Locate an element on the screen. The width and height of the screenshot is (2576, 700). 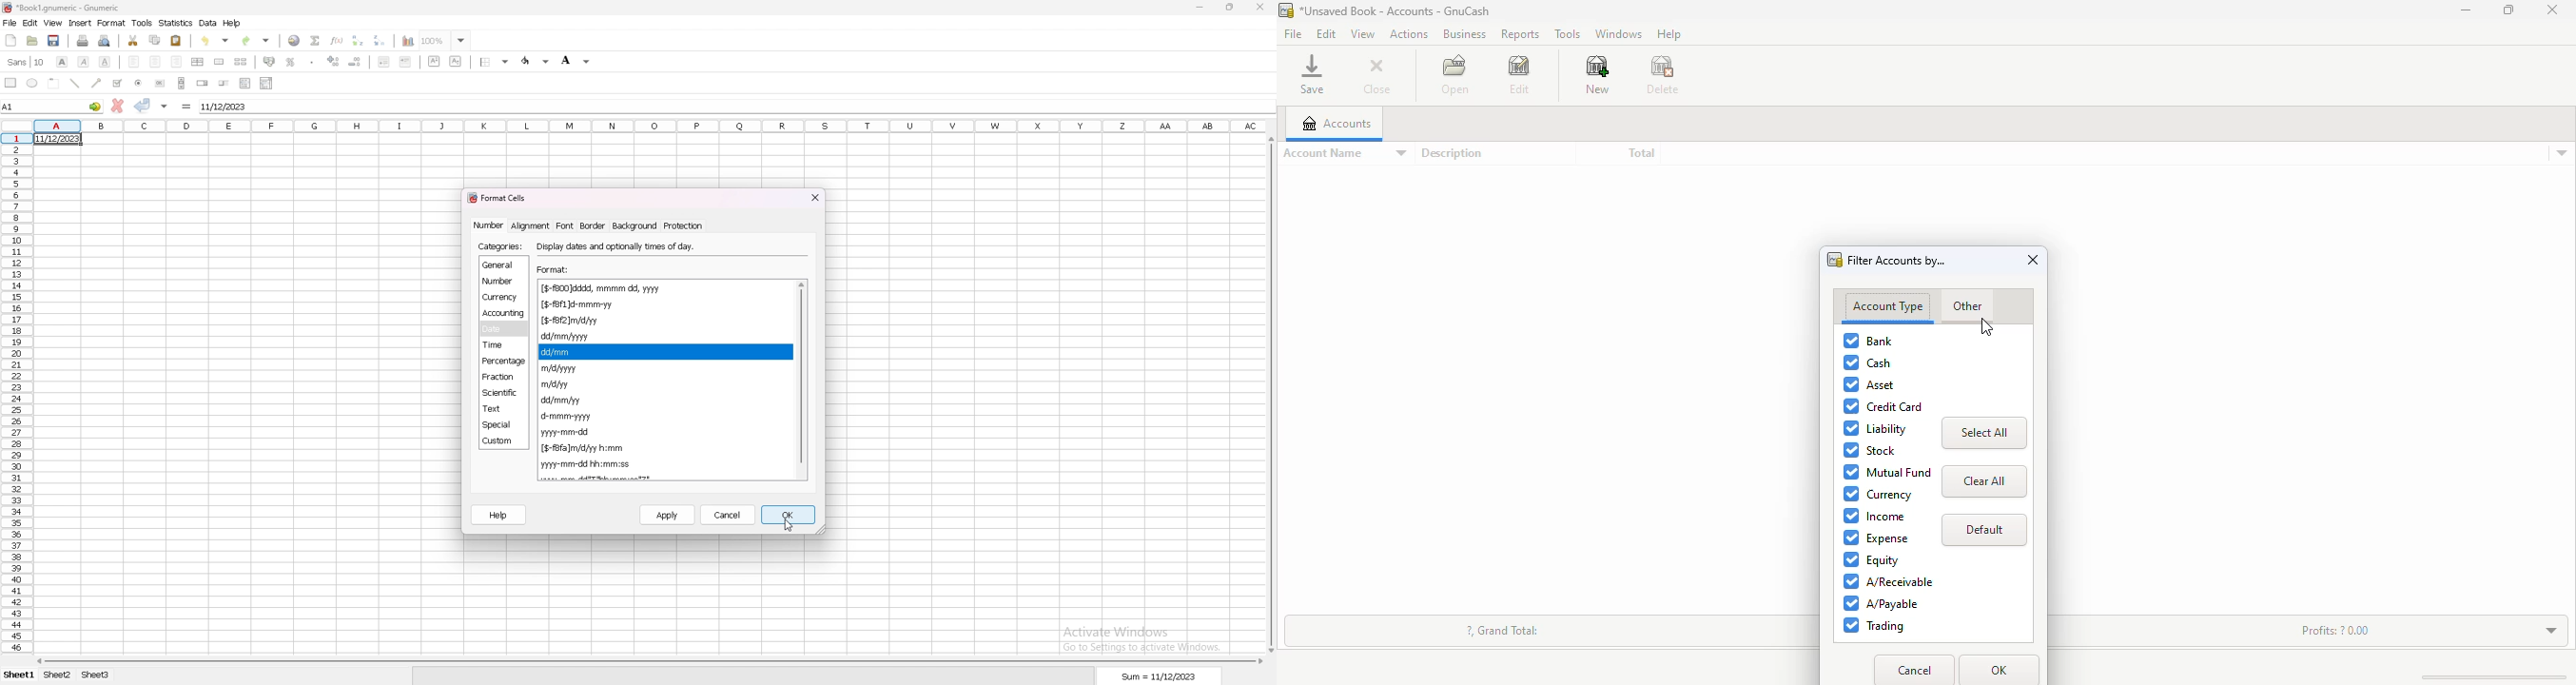
subscript is located at coordinates (455, 61).